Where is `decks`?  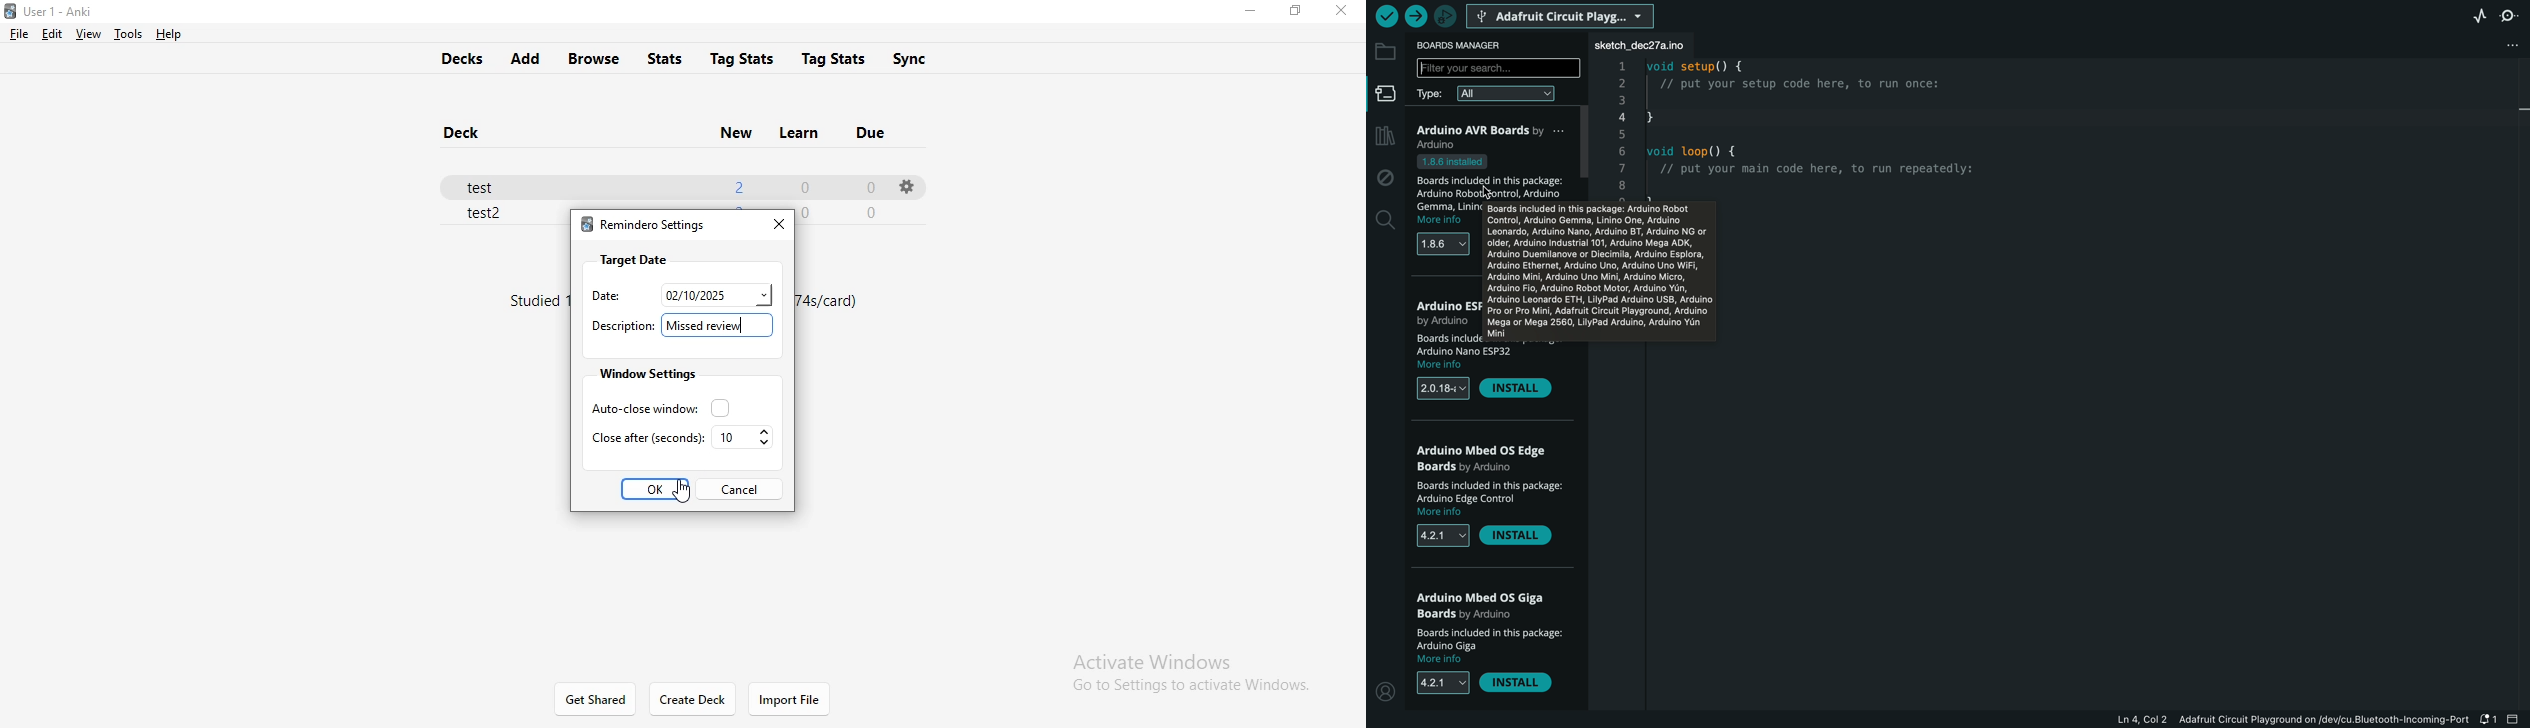 decks is located at coordinates (457, 56).